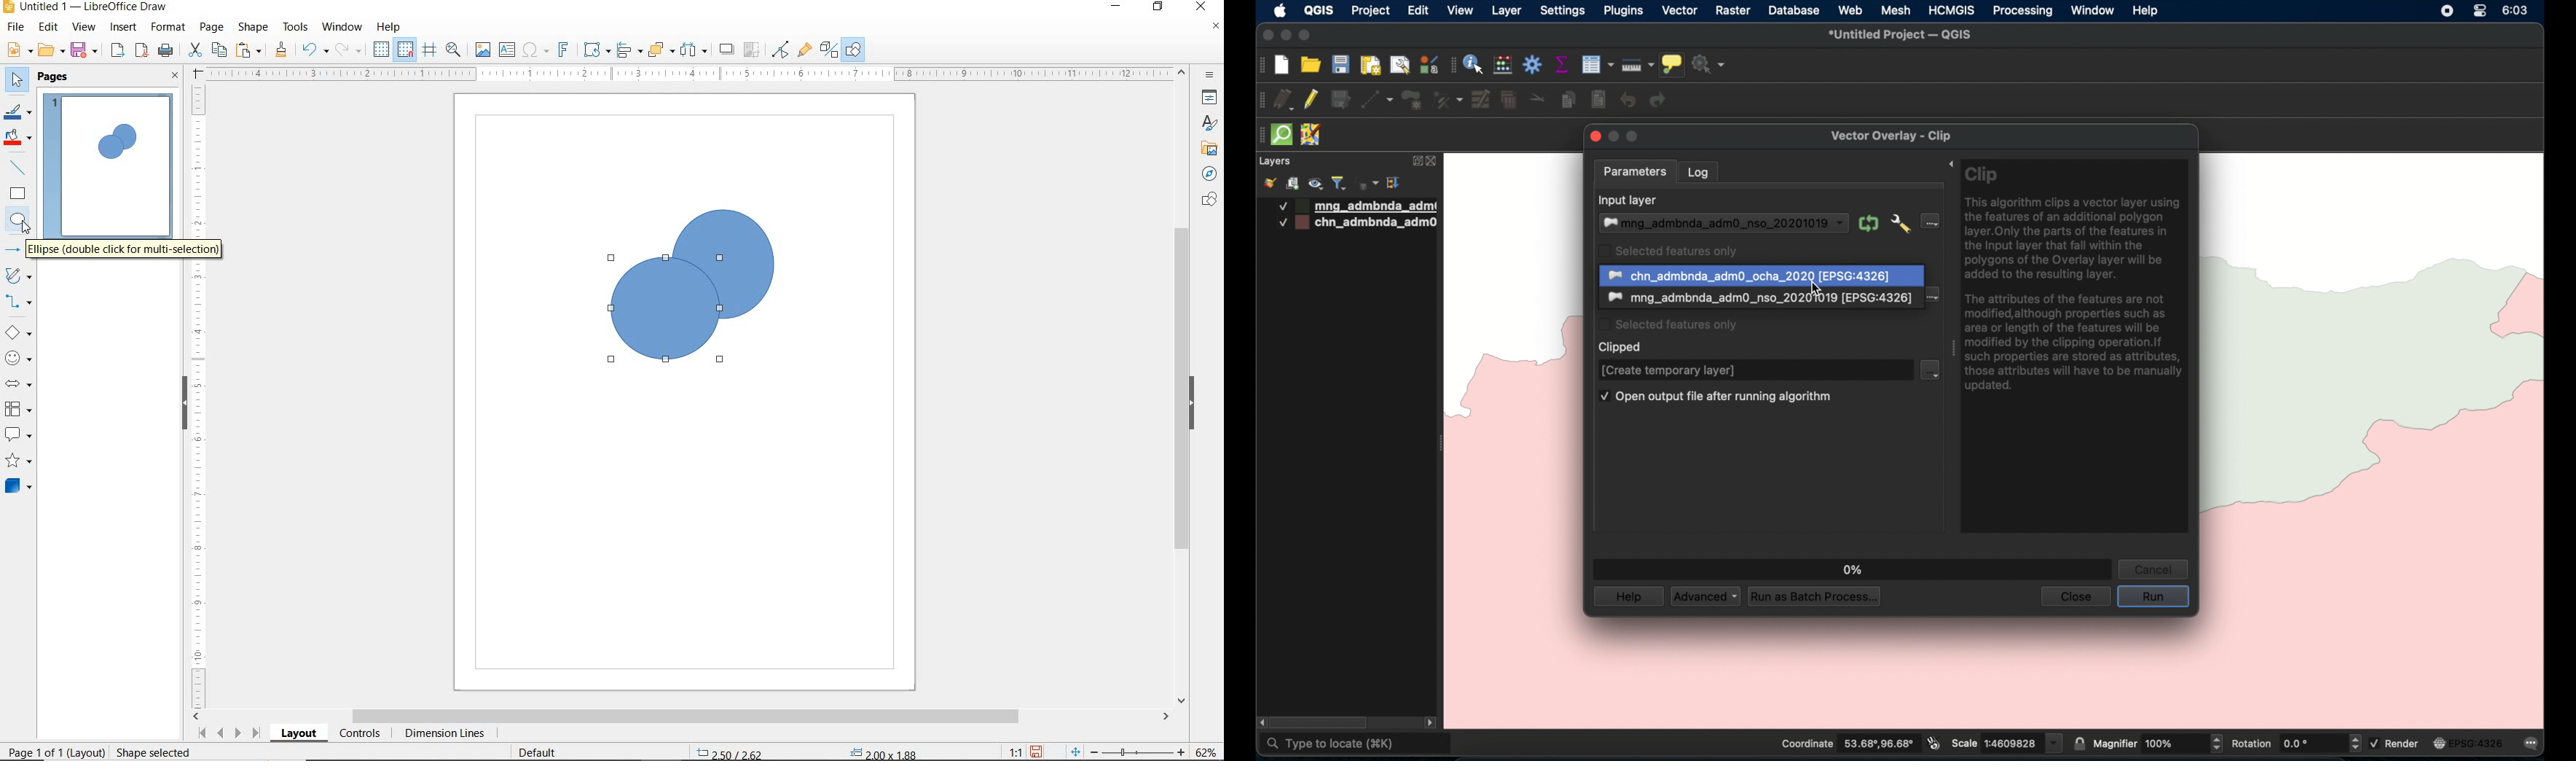 The image size is (2576, 784). Describe the element at coordinates (1206, 749) in the screenshot. I see `ZOOM FACTOR` at that location.